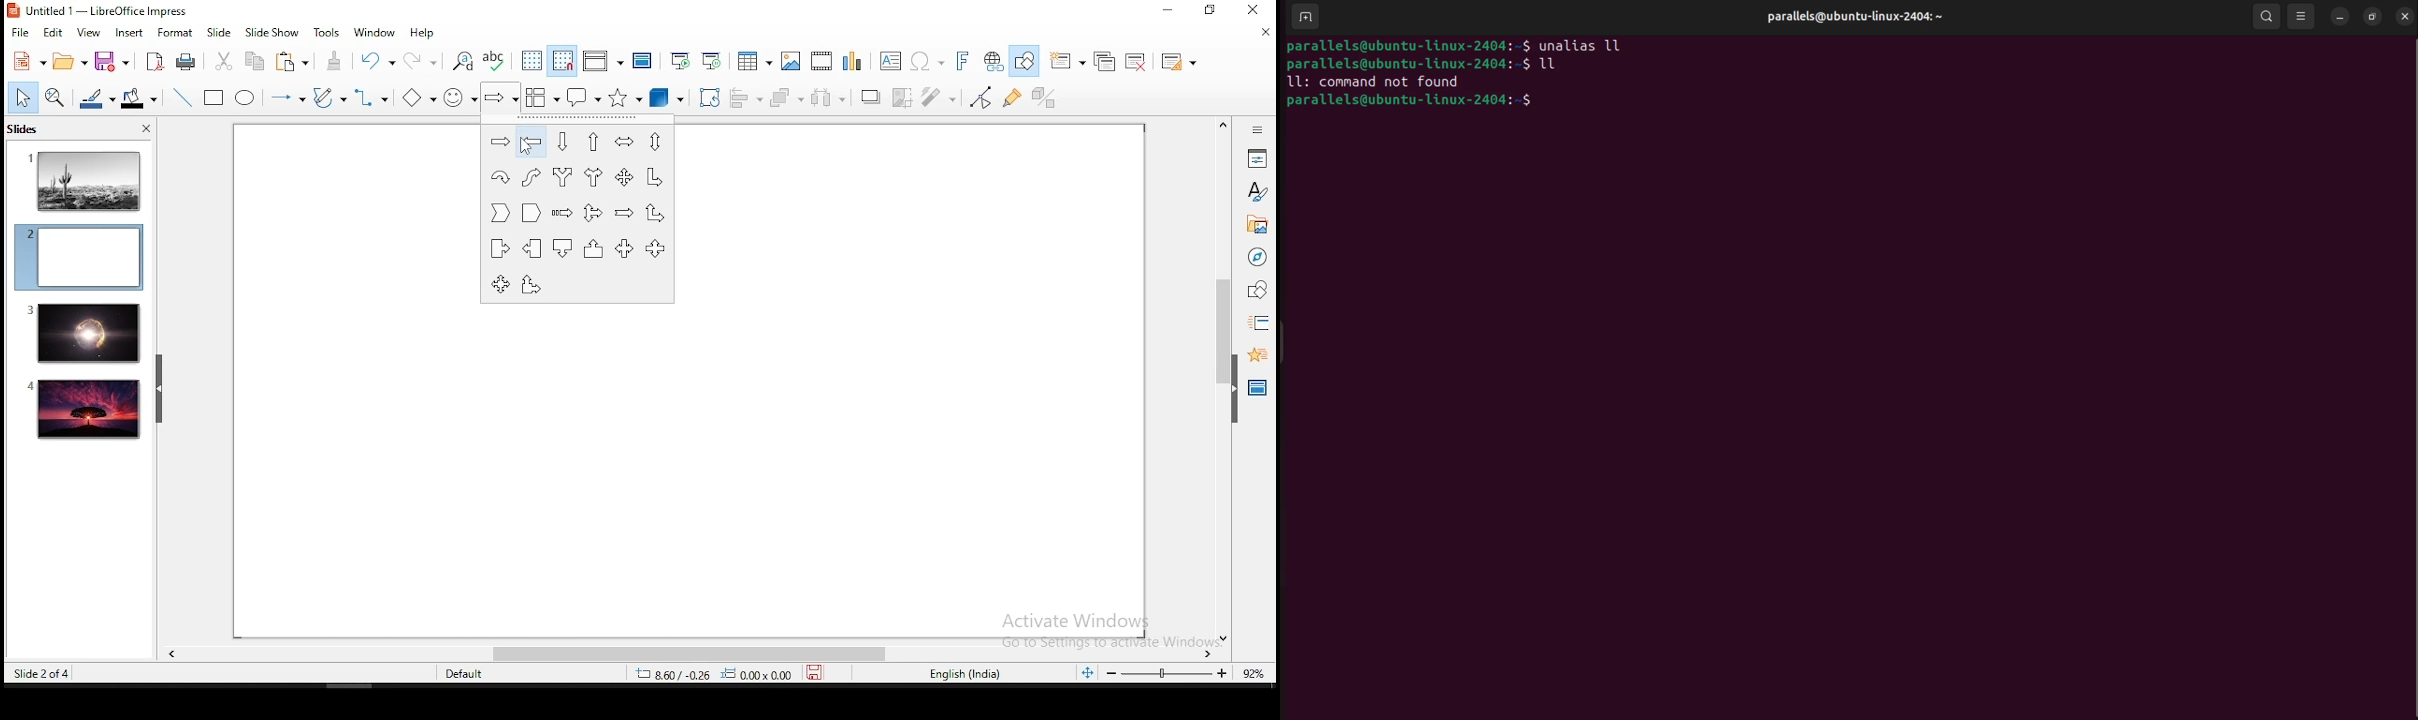  What do you see at coordinates (20, 97) in the screenshot?
I see `select` at bounding box center [20, 97].